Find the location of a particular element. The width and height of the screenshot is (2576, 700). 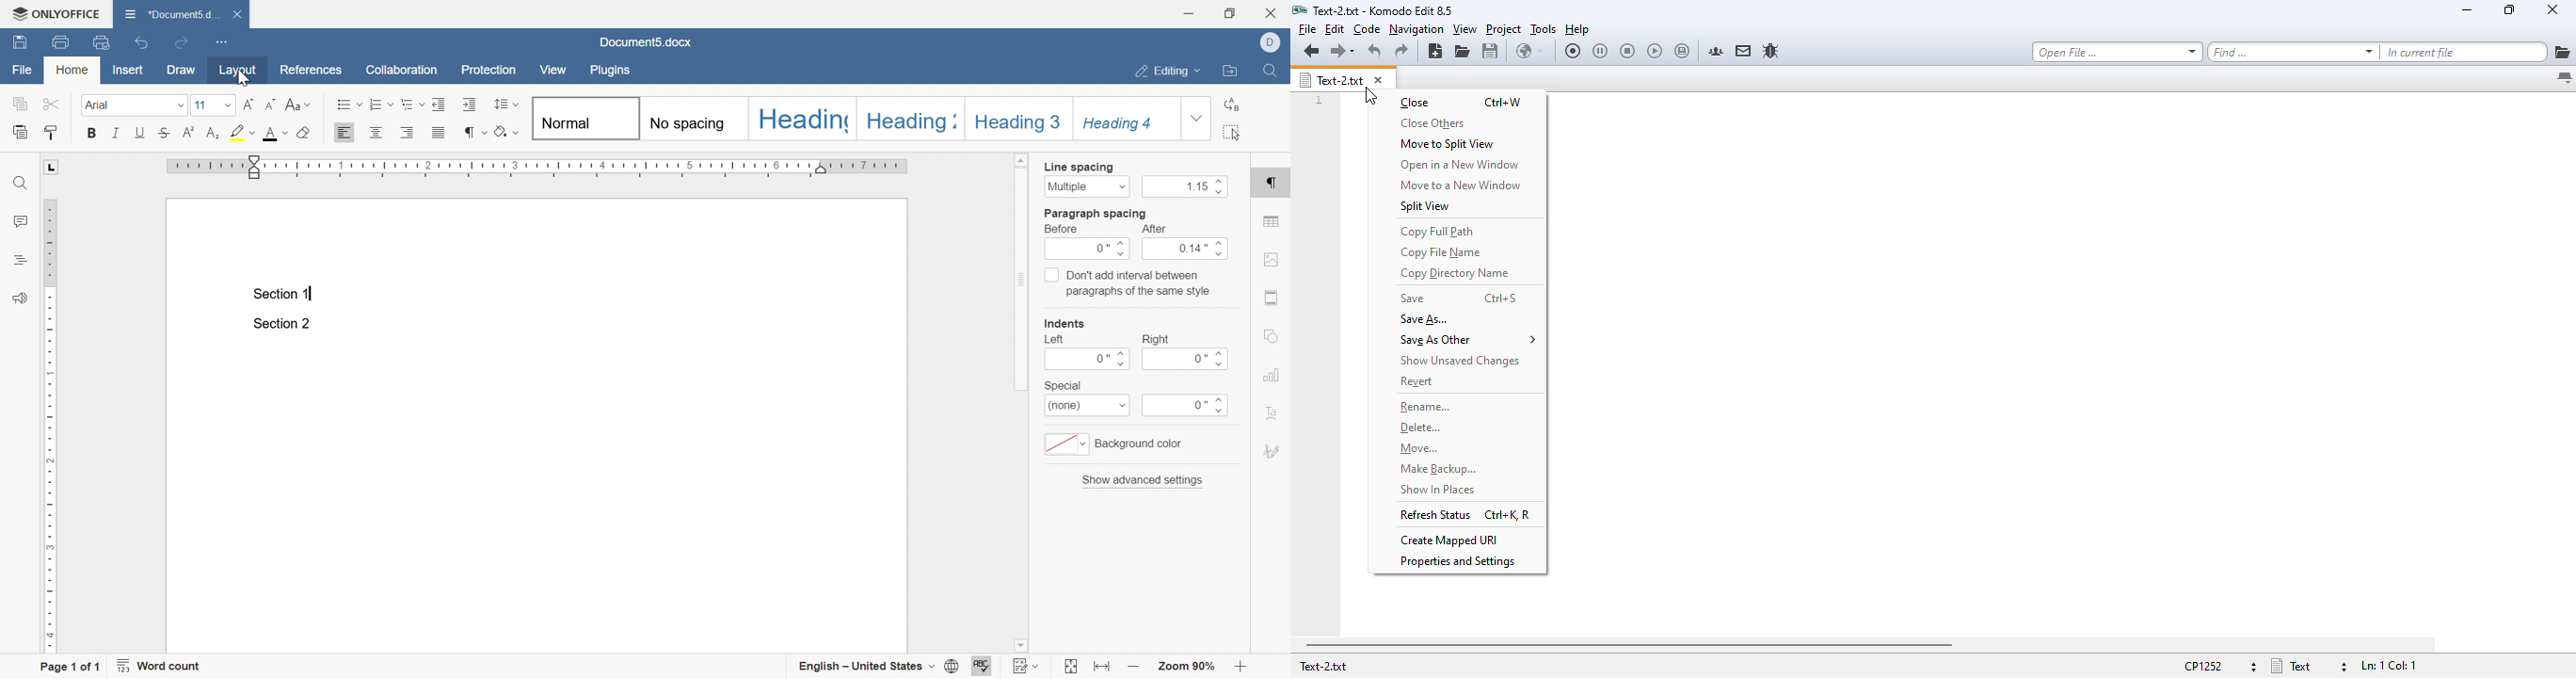

copy directory name is located at coordinates (1457, 274).